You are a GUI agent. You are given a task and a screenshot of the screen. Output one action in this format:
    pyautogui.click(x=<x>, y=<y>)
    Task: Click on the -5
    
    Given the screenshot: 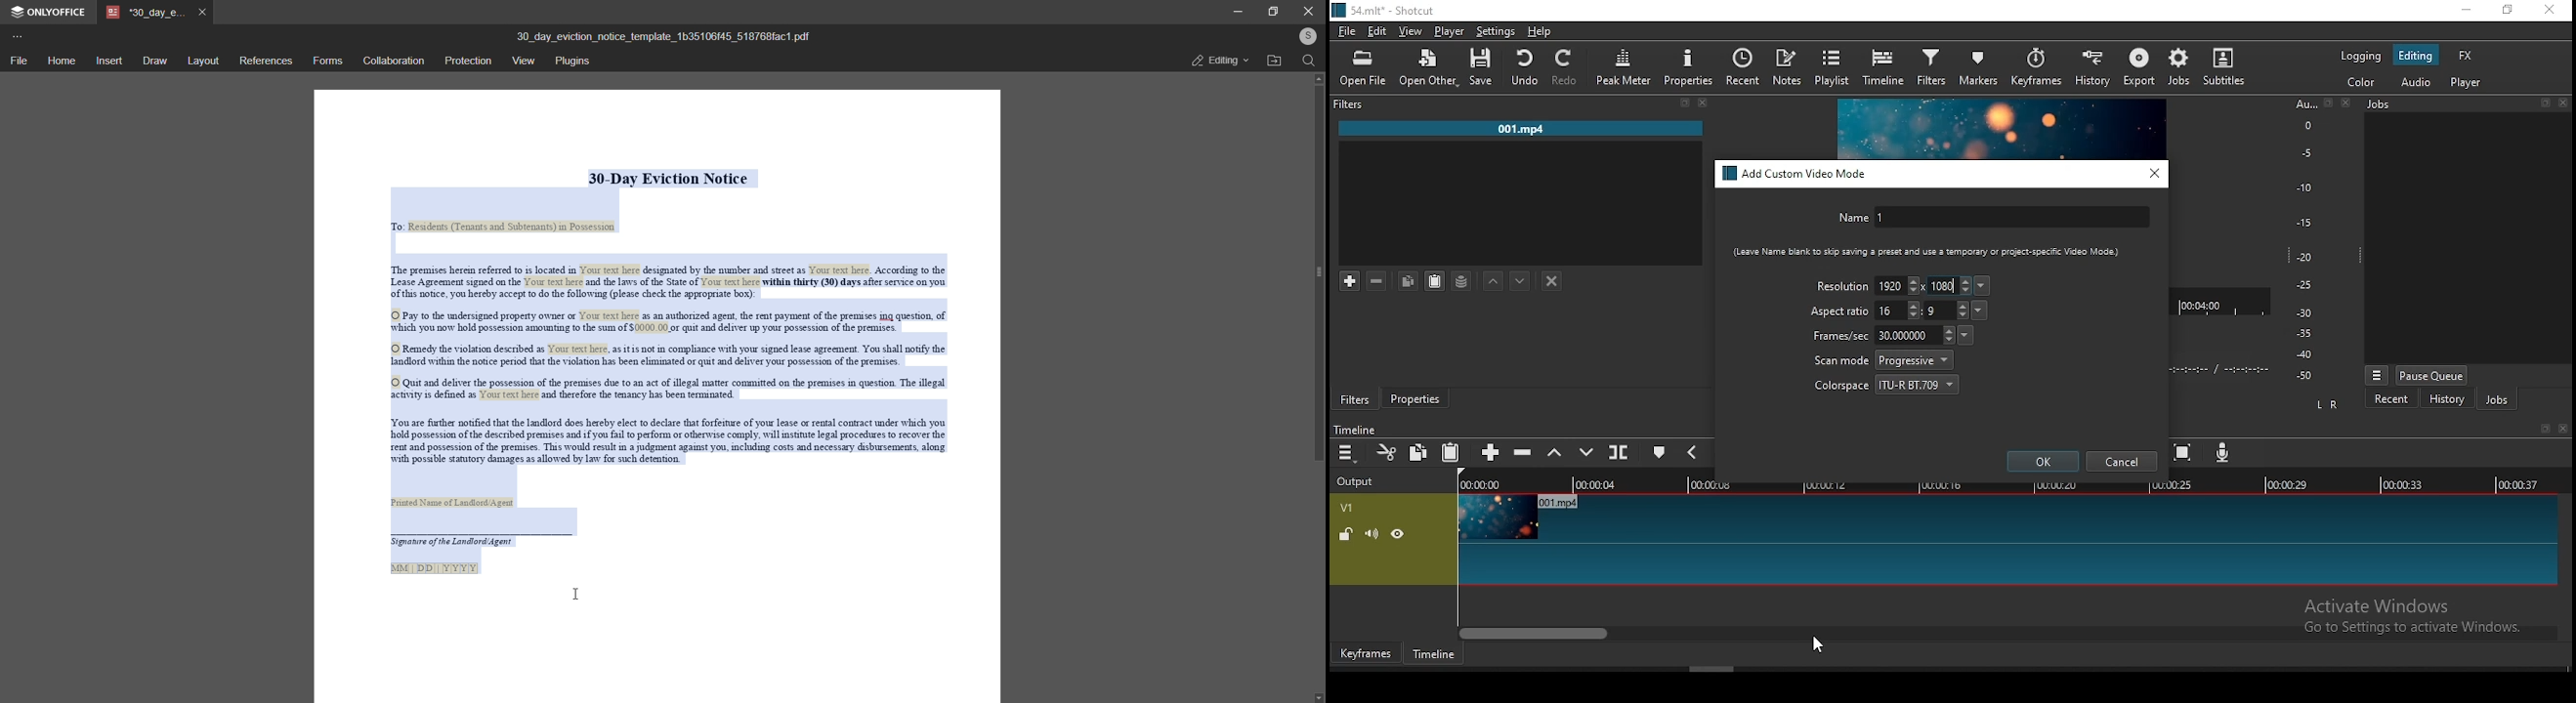 What is the action you would take?
    pyautogui.click(x=2304, y=151)
    